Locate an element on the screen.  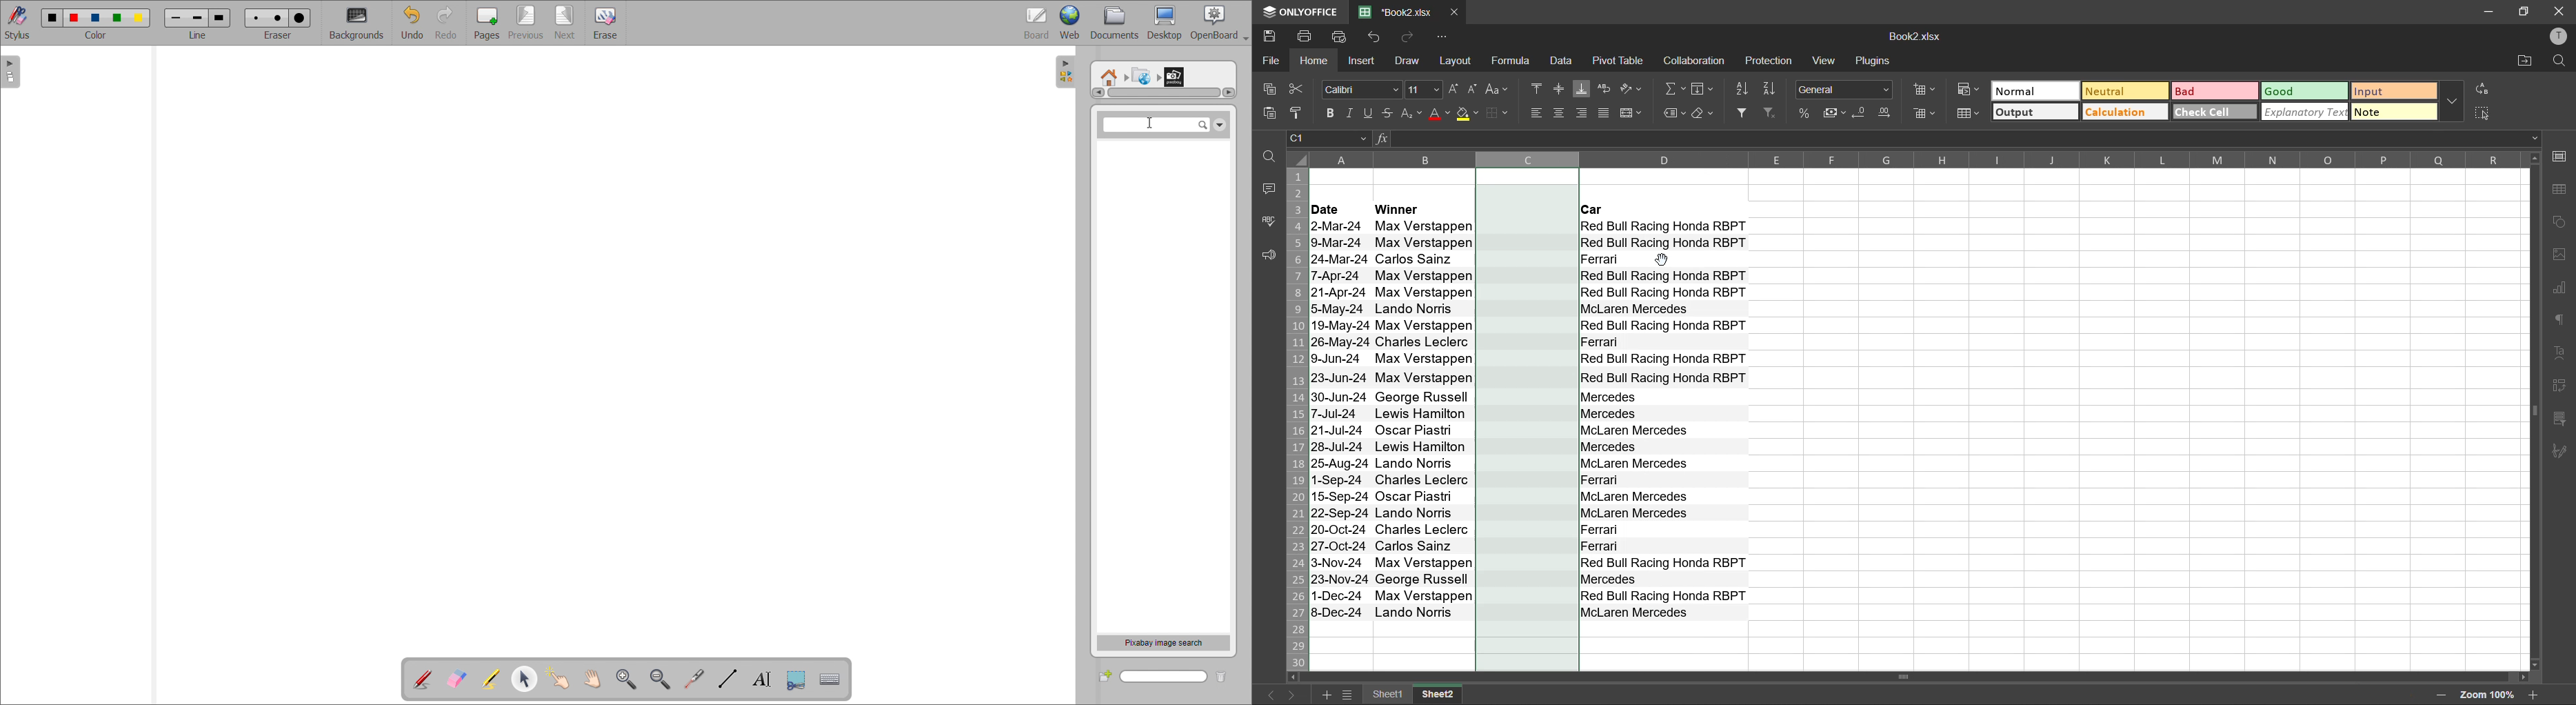
virtual laser pointer is located at coordinates (694, 679).